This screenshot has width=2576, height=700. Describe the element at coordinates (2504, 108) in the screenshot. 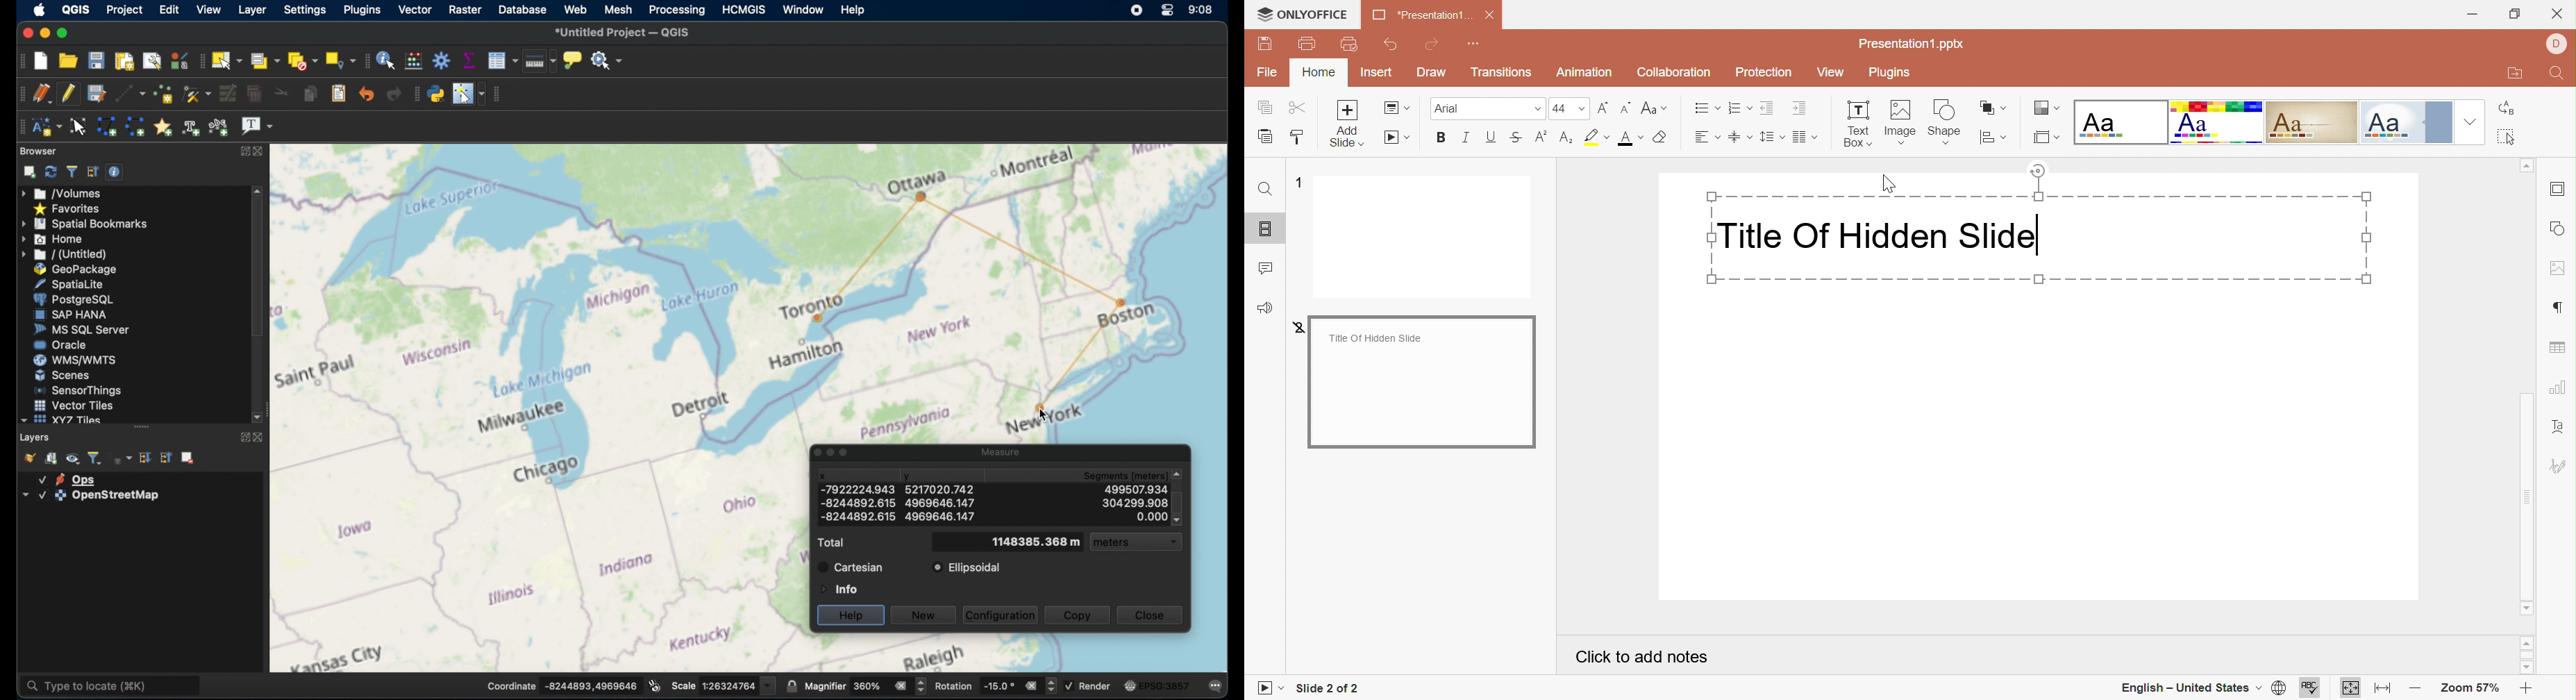

I see `Replace` at that location.